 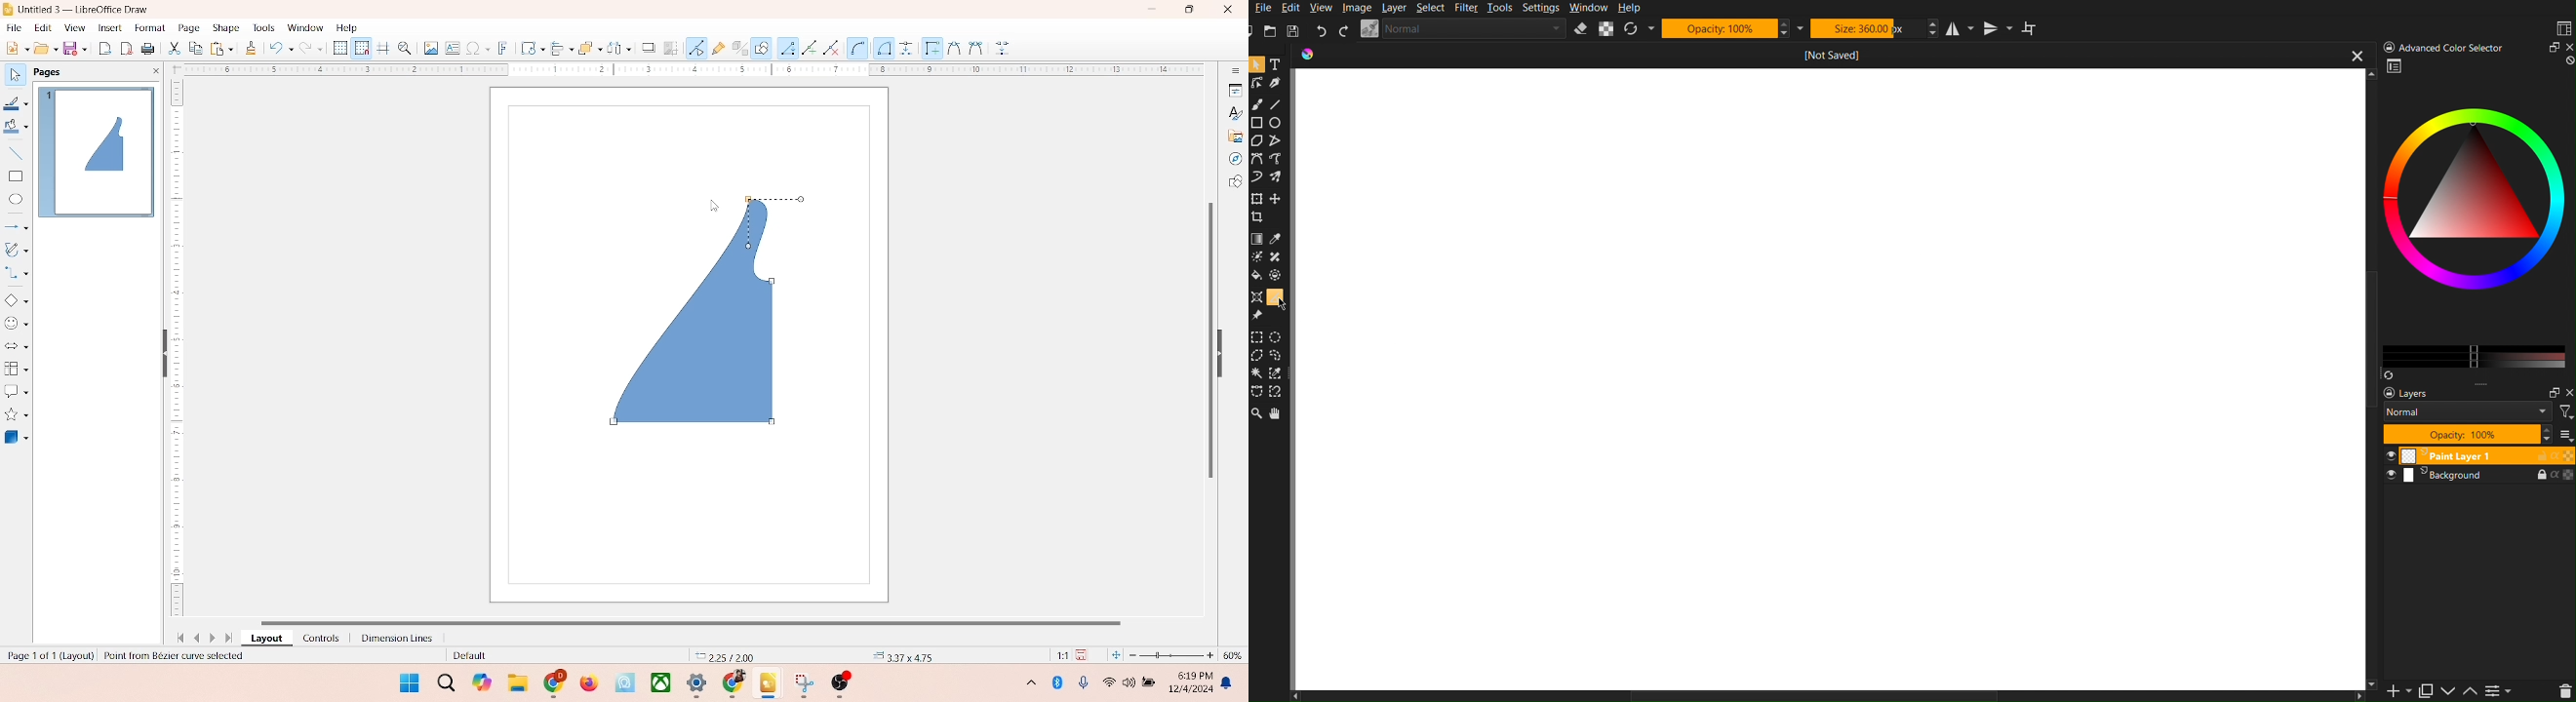 I want to click on shadow, so click(x=646, y=46).